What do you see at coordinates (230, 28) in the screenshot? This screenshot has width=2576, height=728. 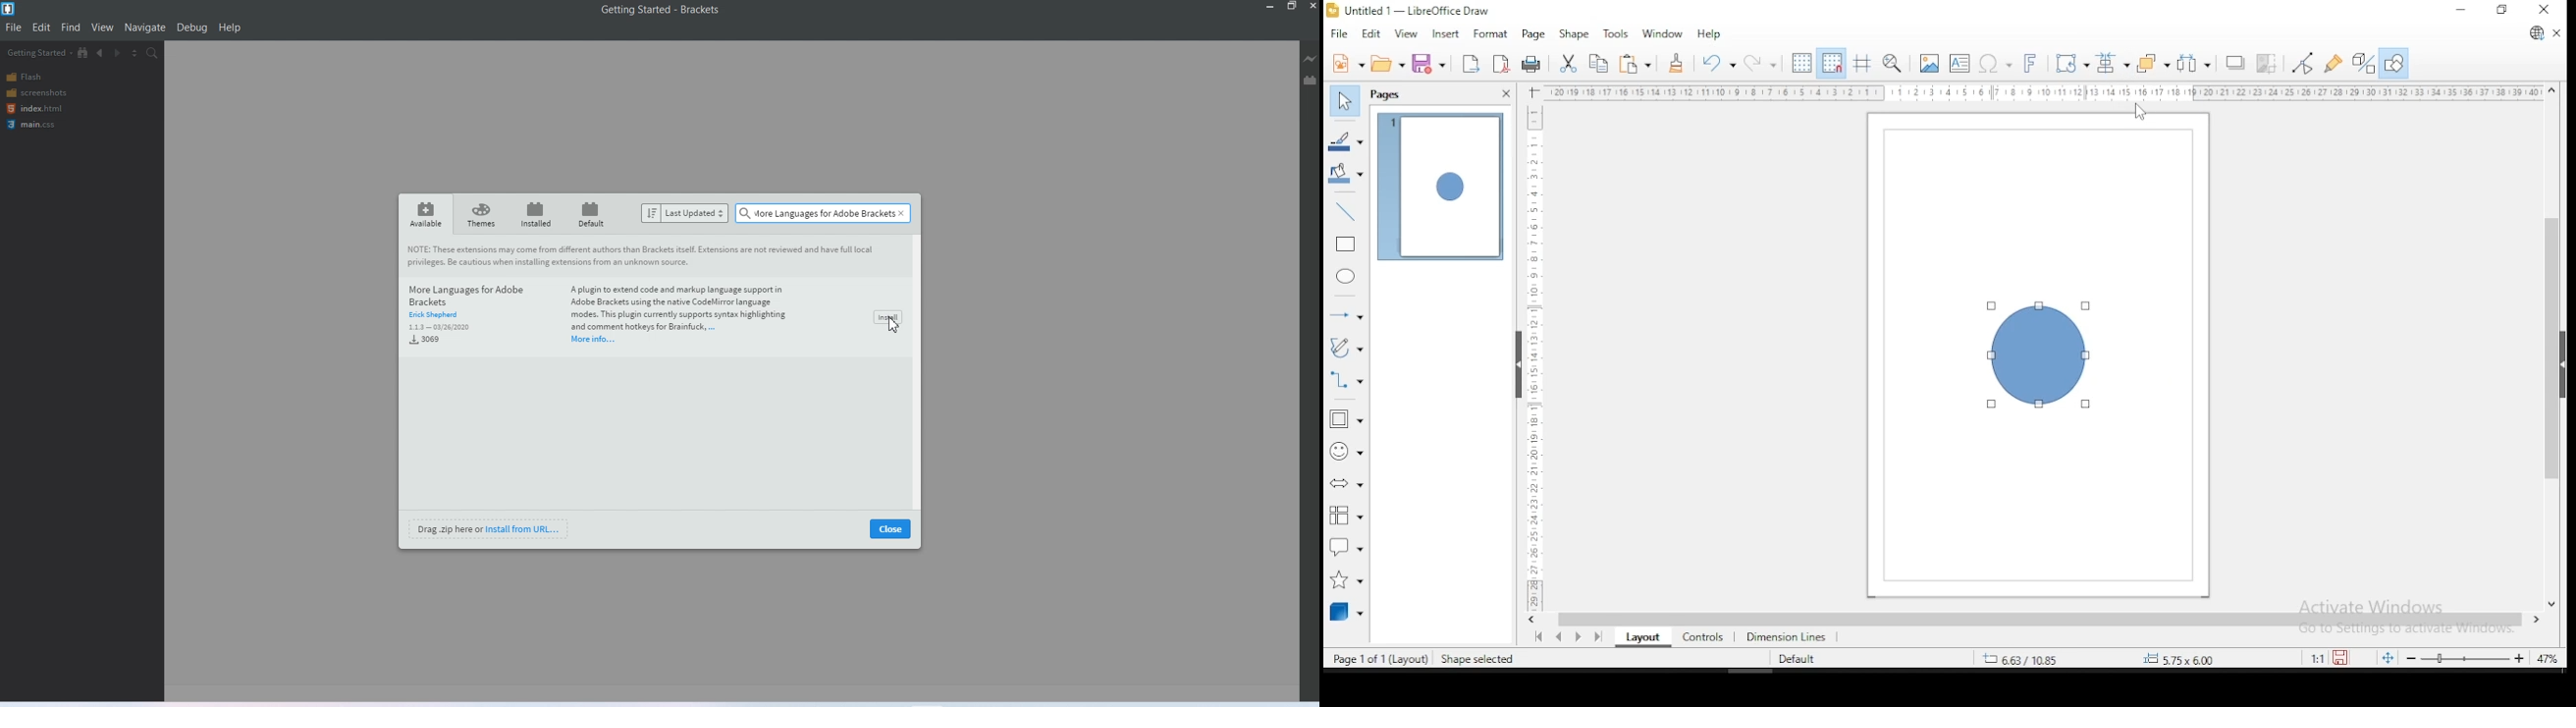 I see `Help` at bounding box center [230, 28].